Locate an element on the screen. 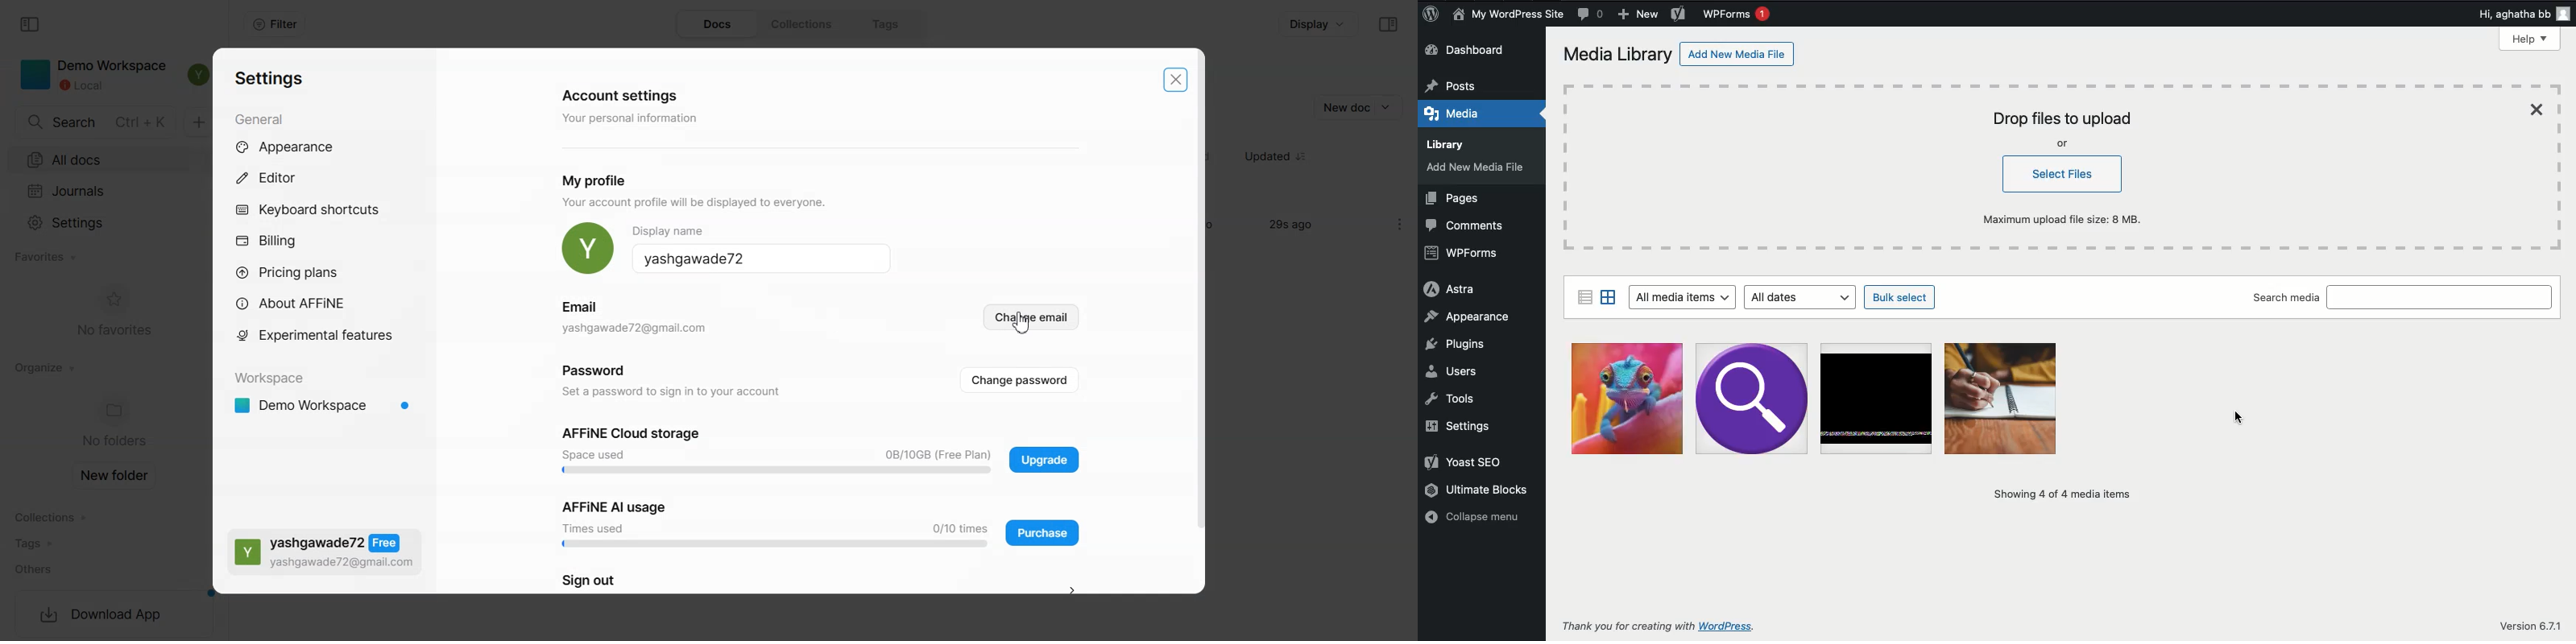  Collapse menu is located at coordinates (1475, 516).